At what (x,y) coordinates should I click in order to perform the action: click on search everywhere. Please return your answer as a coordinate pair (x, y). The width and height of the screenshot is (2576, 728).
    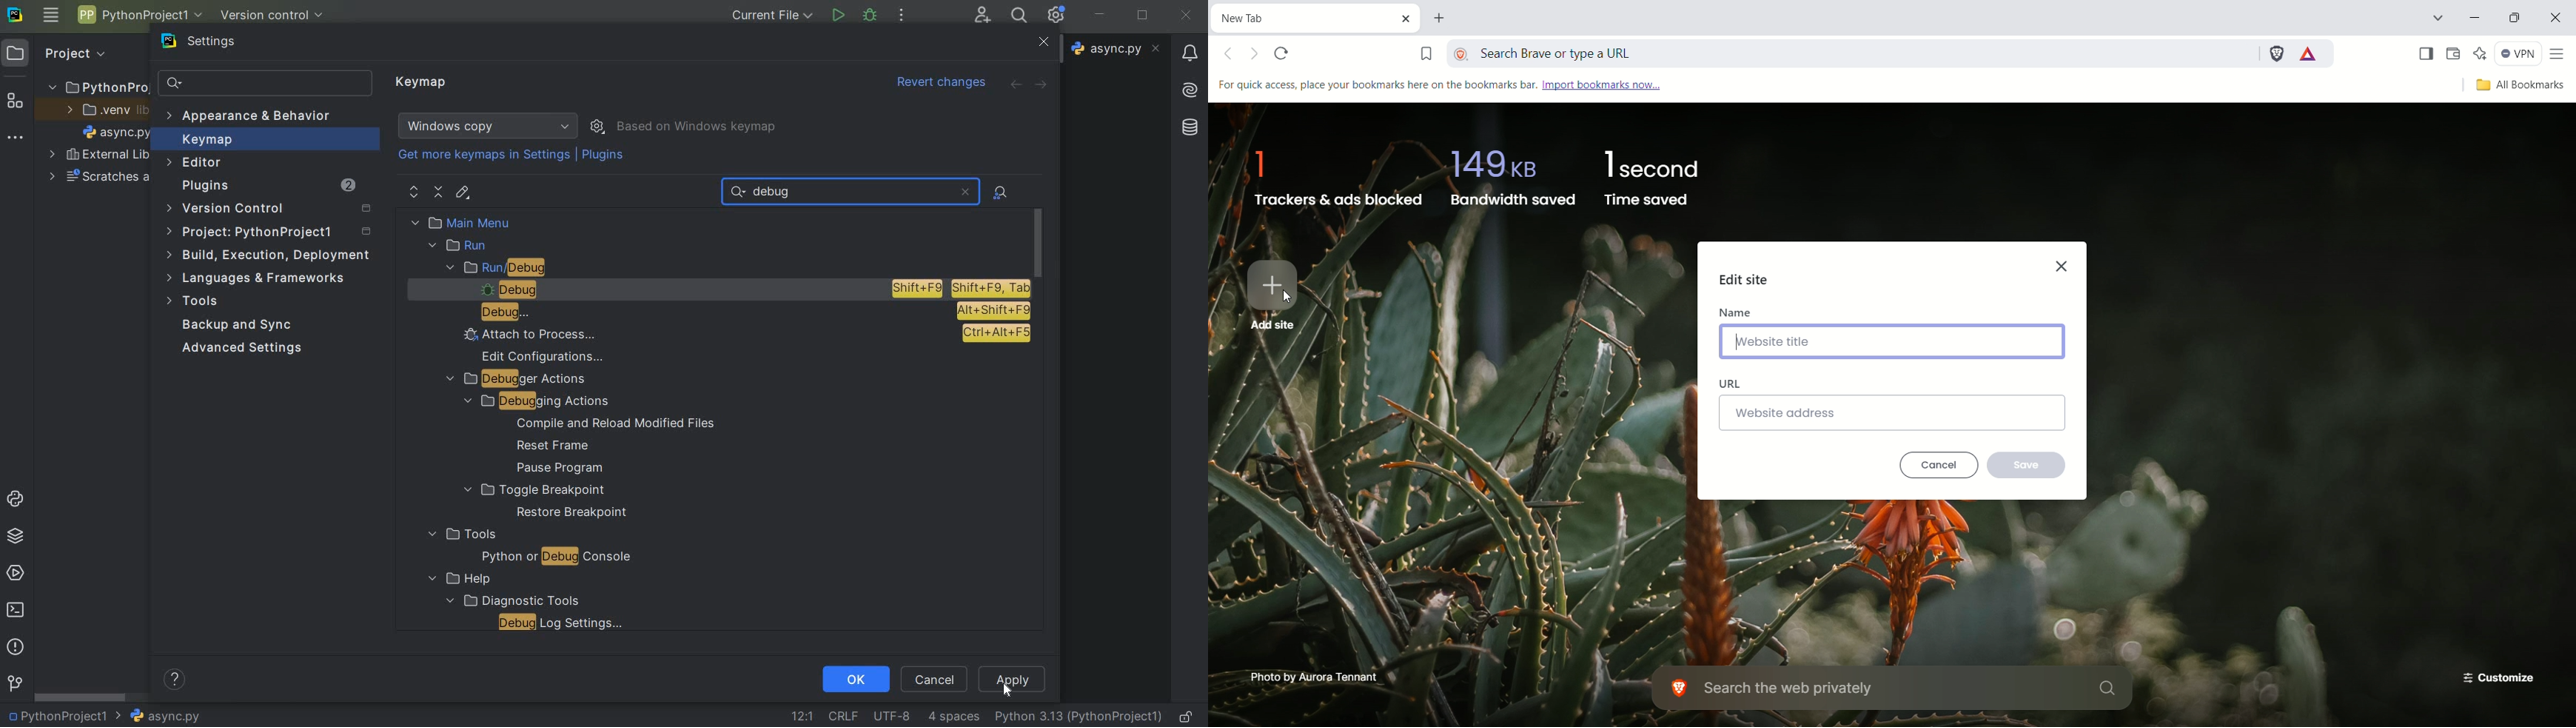
    Looking at the image, I should click on (1016, 17).